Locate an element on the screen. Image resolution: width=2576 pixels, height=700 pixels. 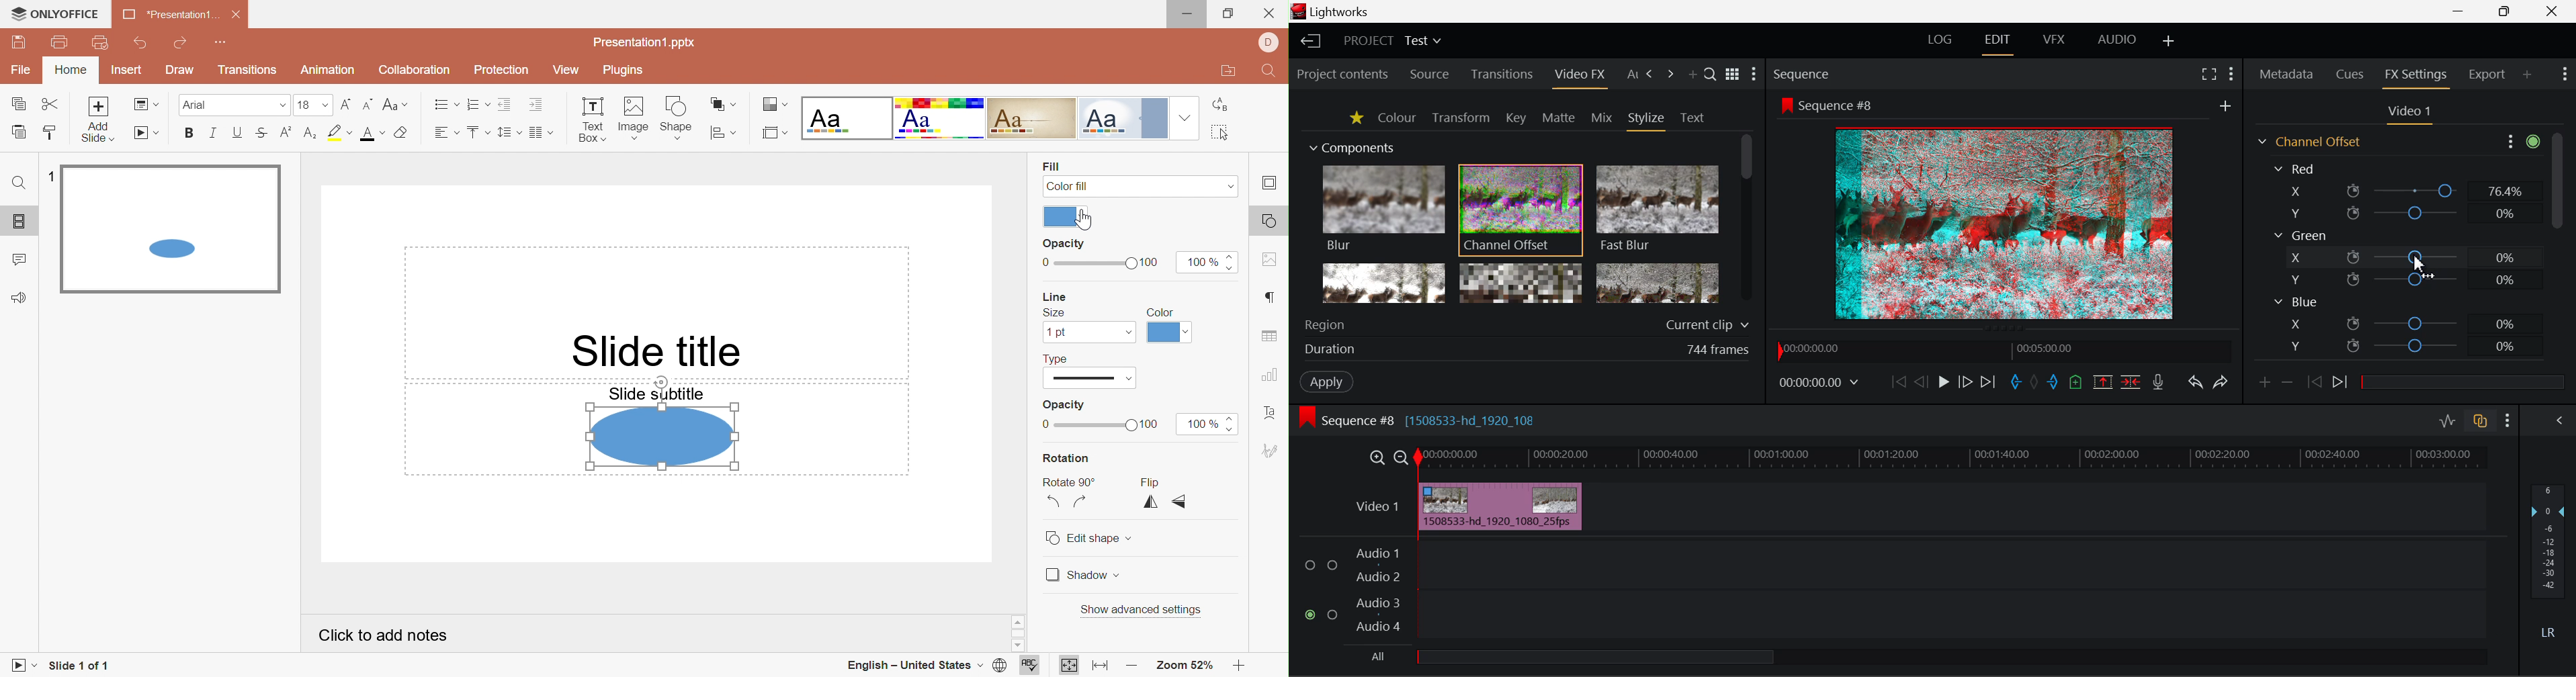
0 is located at coordinates (1045, 424).